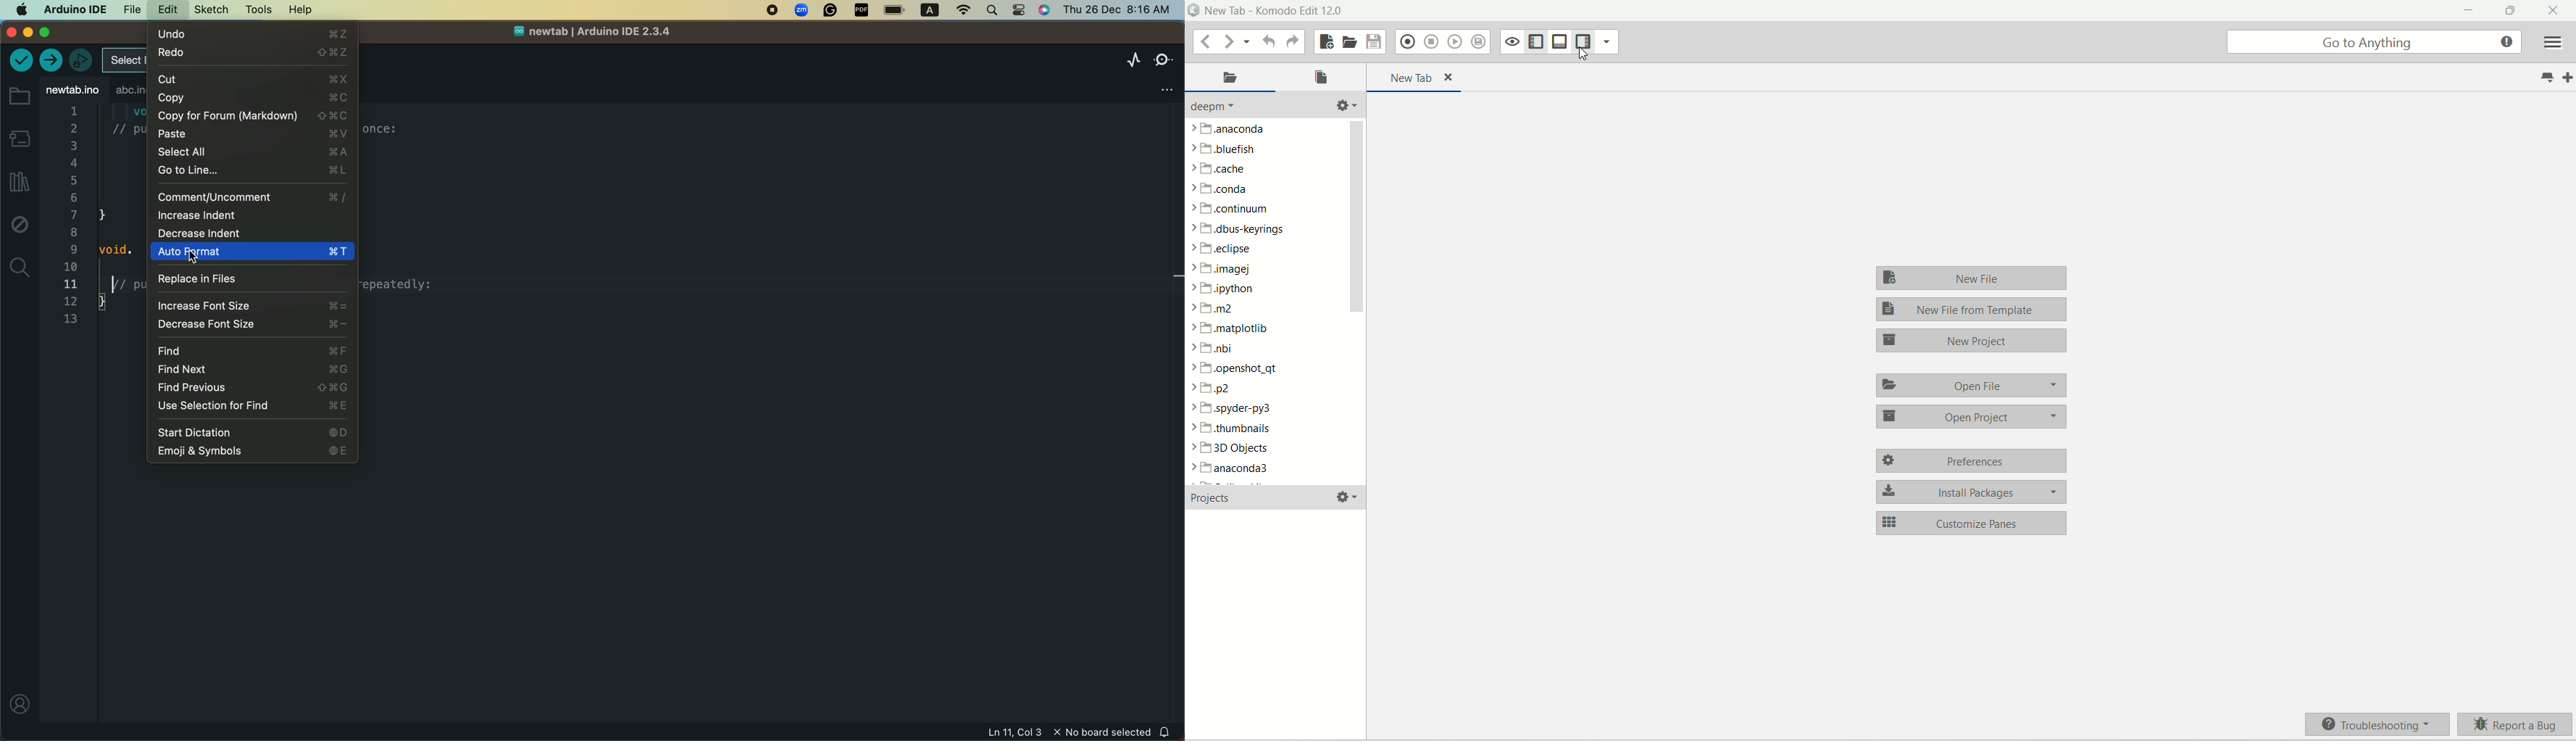  I want to click on auto format, so click(252, 252).